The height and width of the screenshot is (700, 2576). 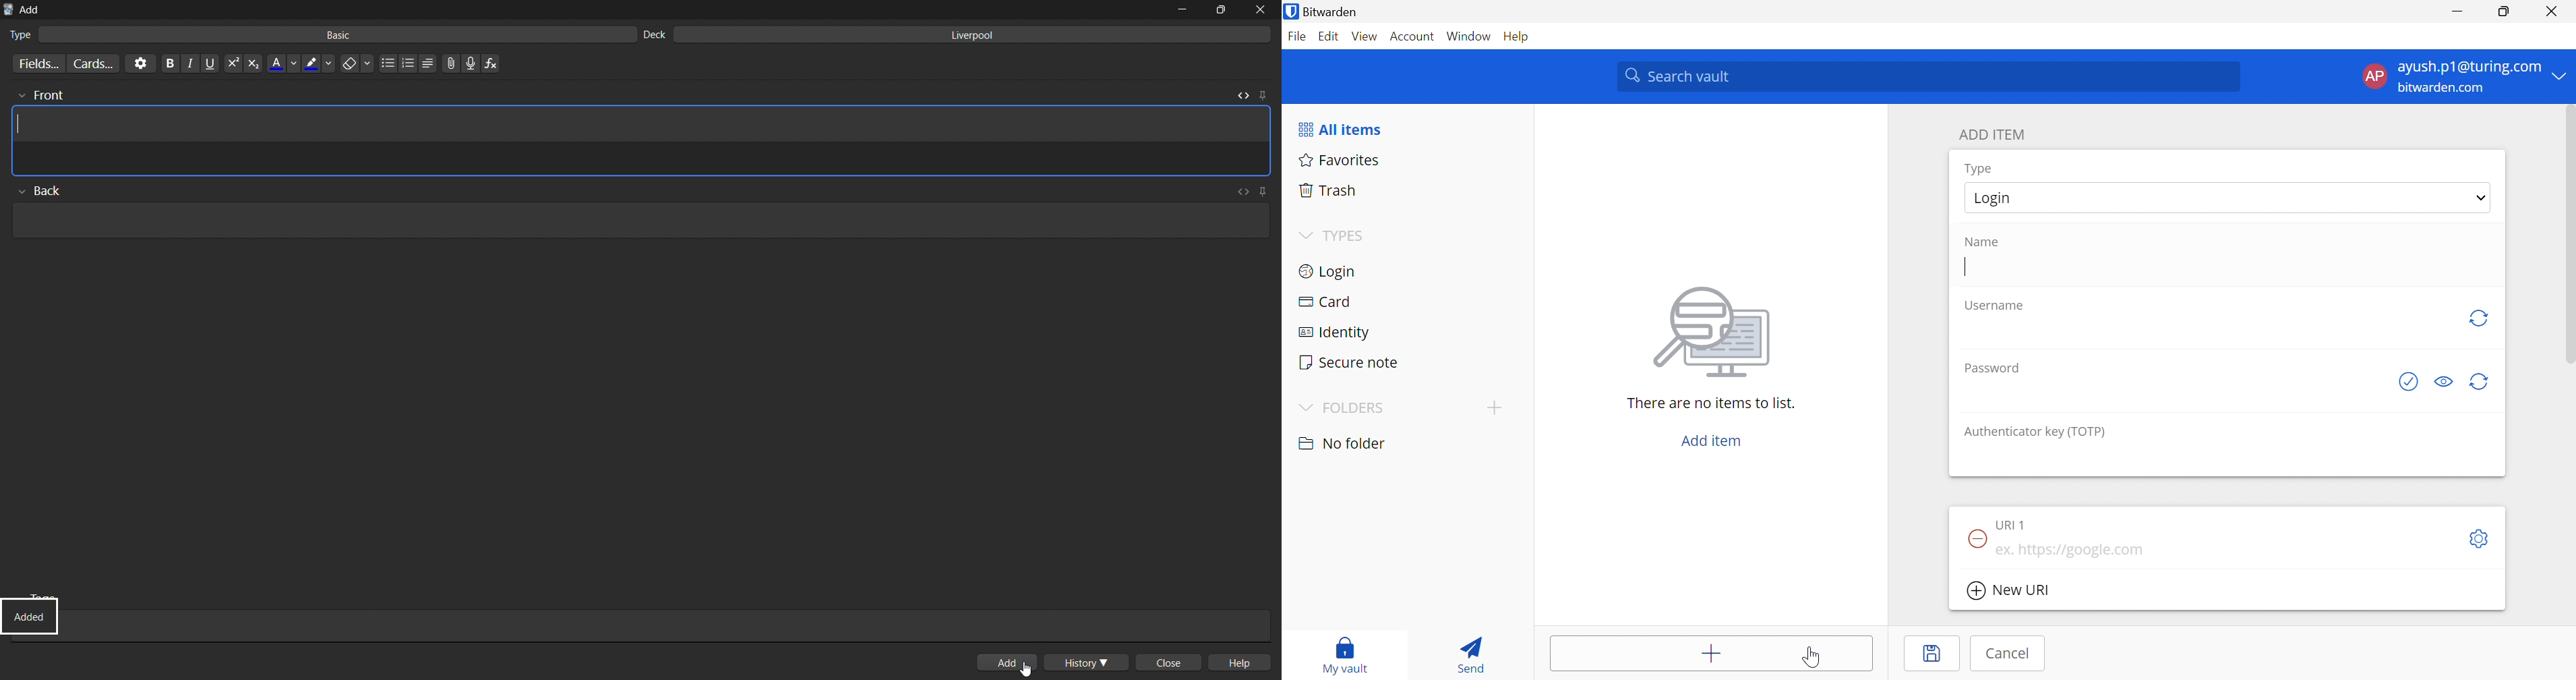 What do you see at coordinates (1264, 190) in the screenshot?
I see `pin` at bounding box center [1264, 190].